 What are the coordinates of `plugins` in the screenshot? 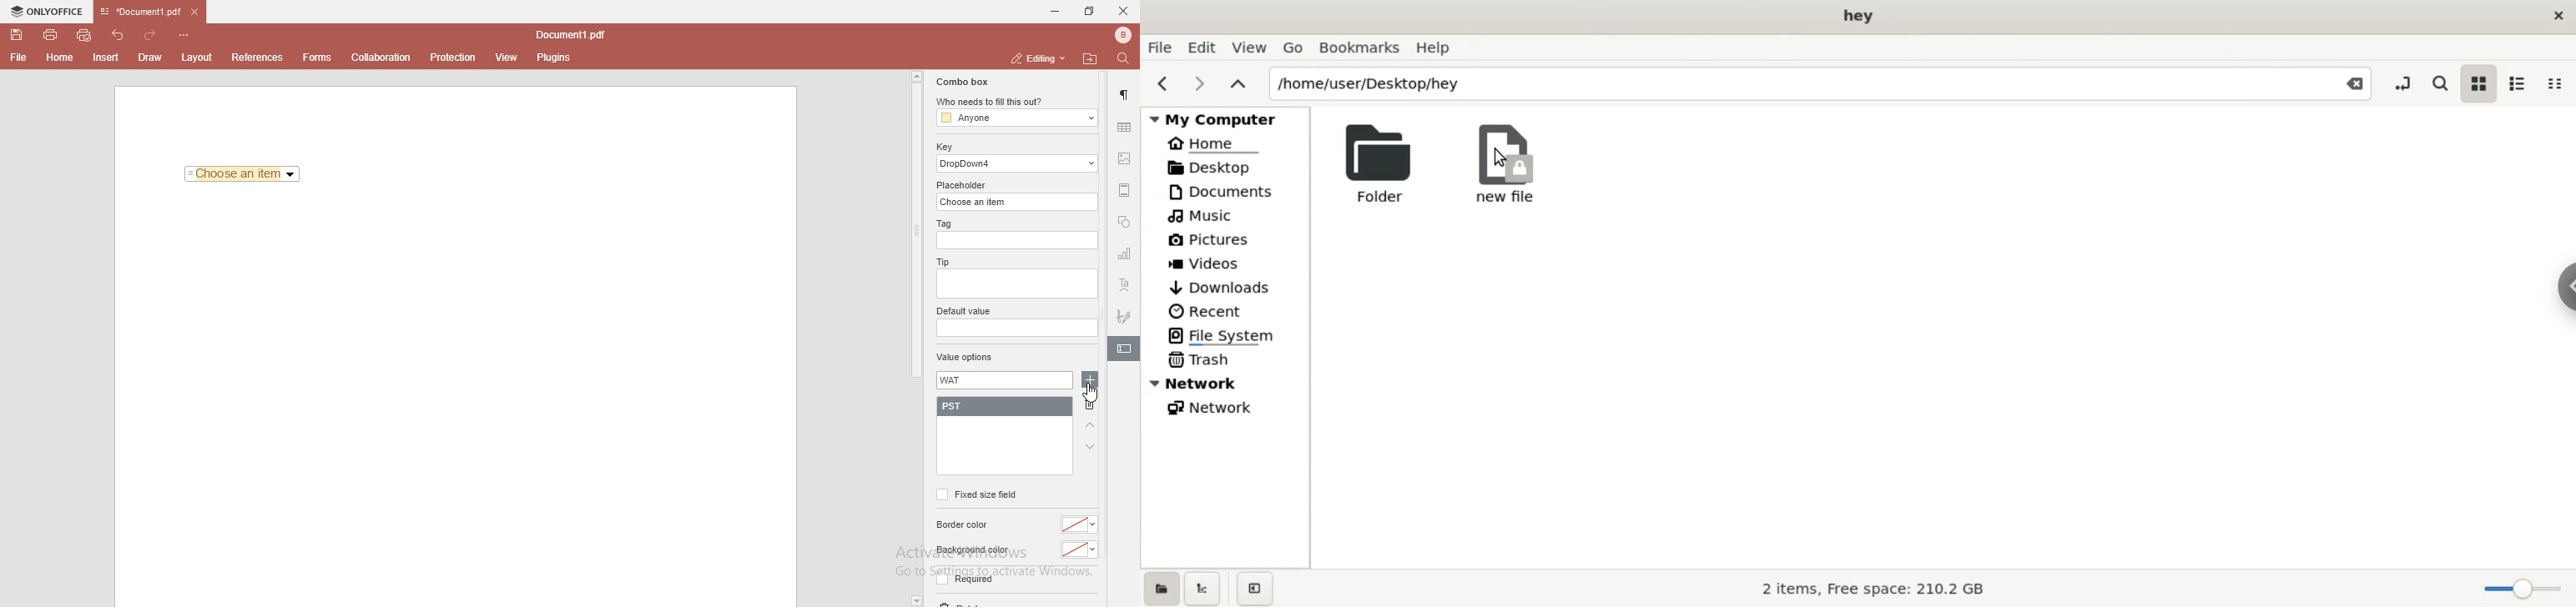 It's located at (554, 58).